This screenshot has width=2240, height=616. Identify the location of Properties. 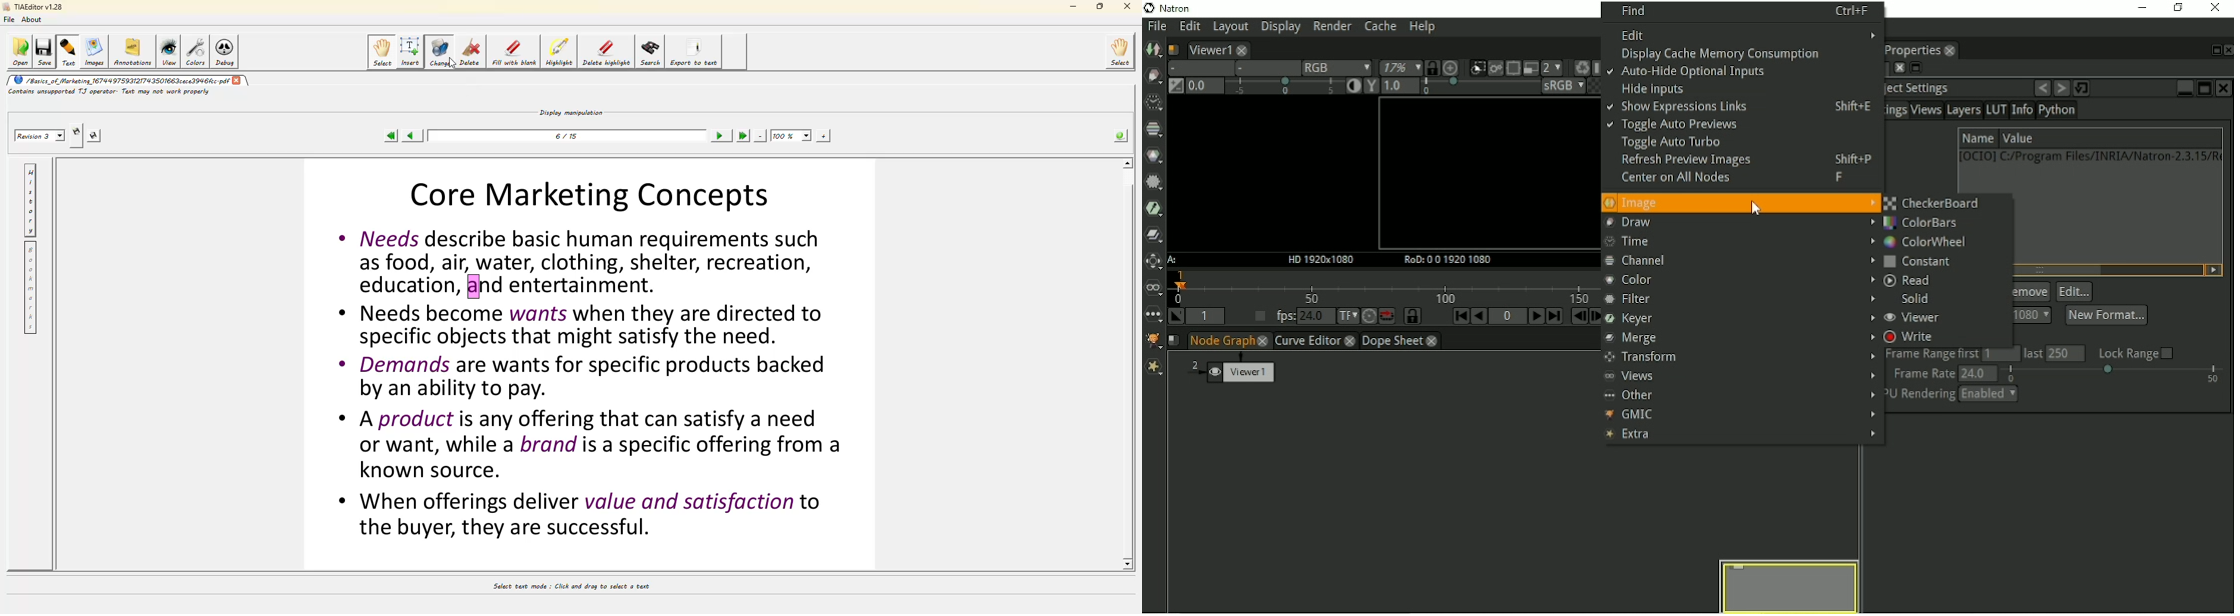
(1921, 50).